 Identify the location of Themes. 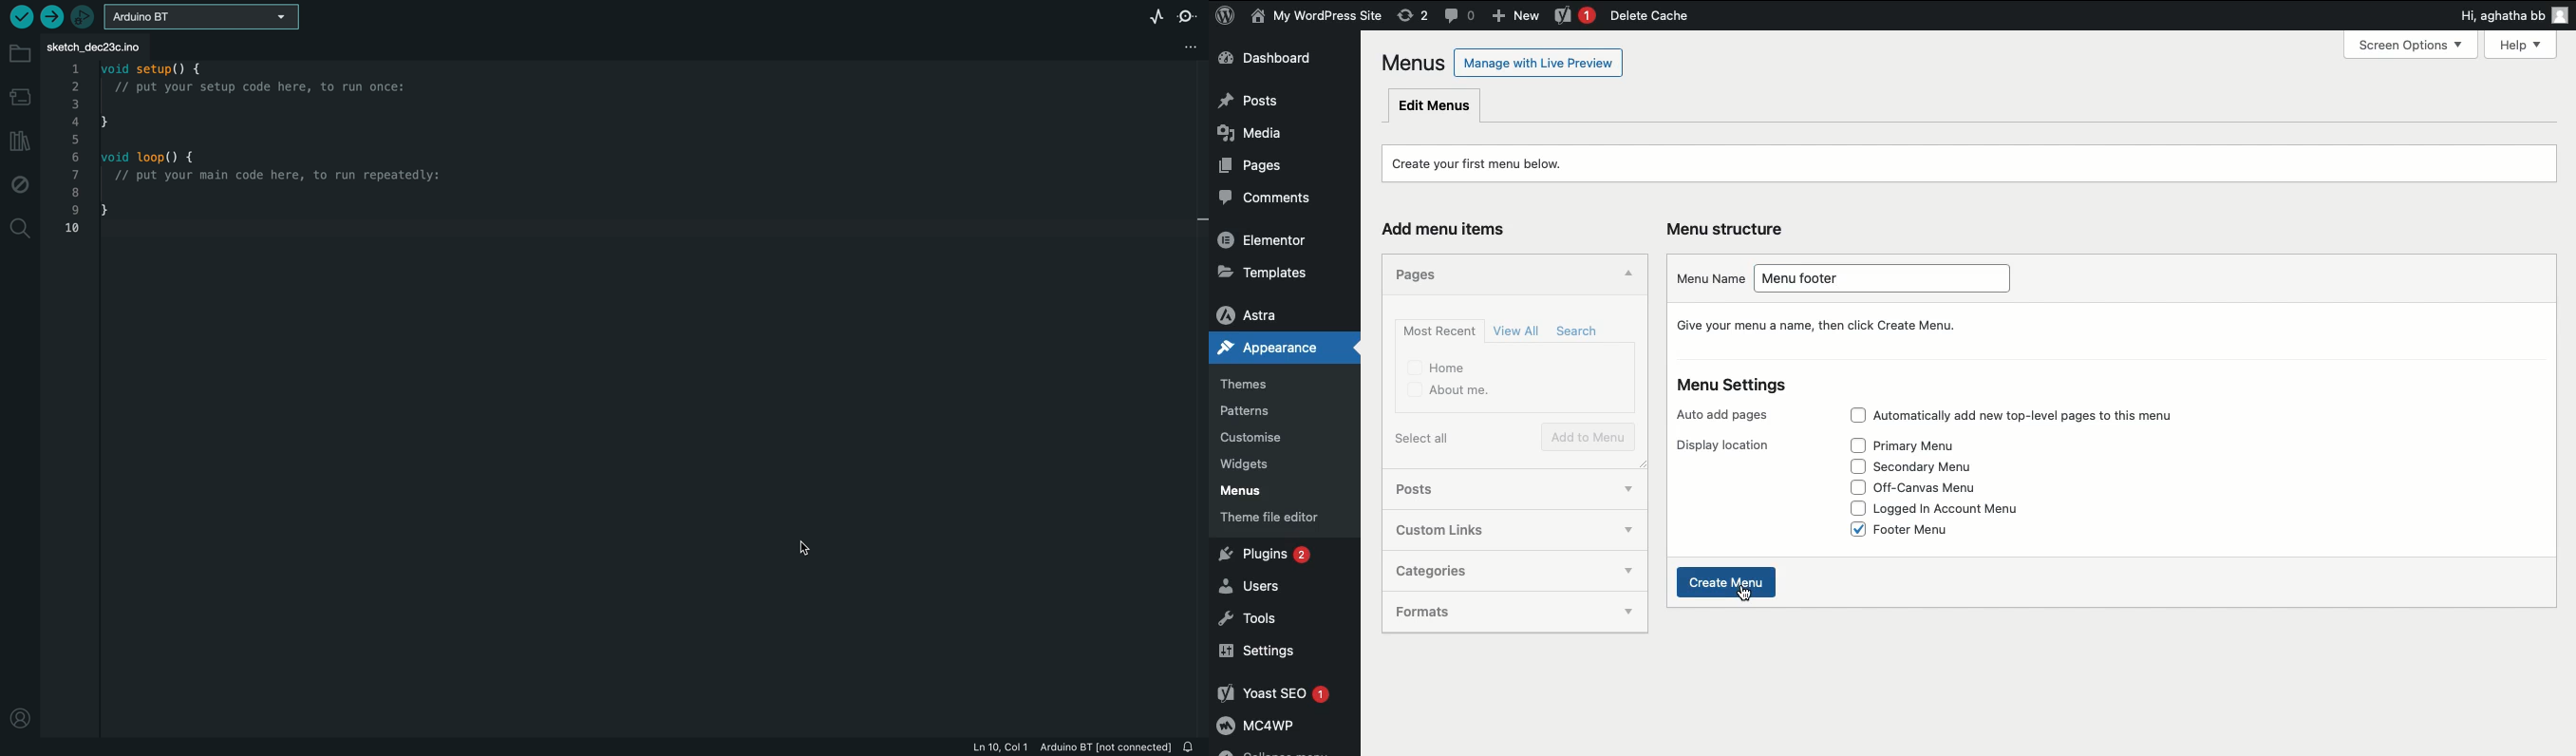
(1256, 381).